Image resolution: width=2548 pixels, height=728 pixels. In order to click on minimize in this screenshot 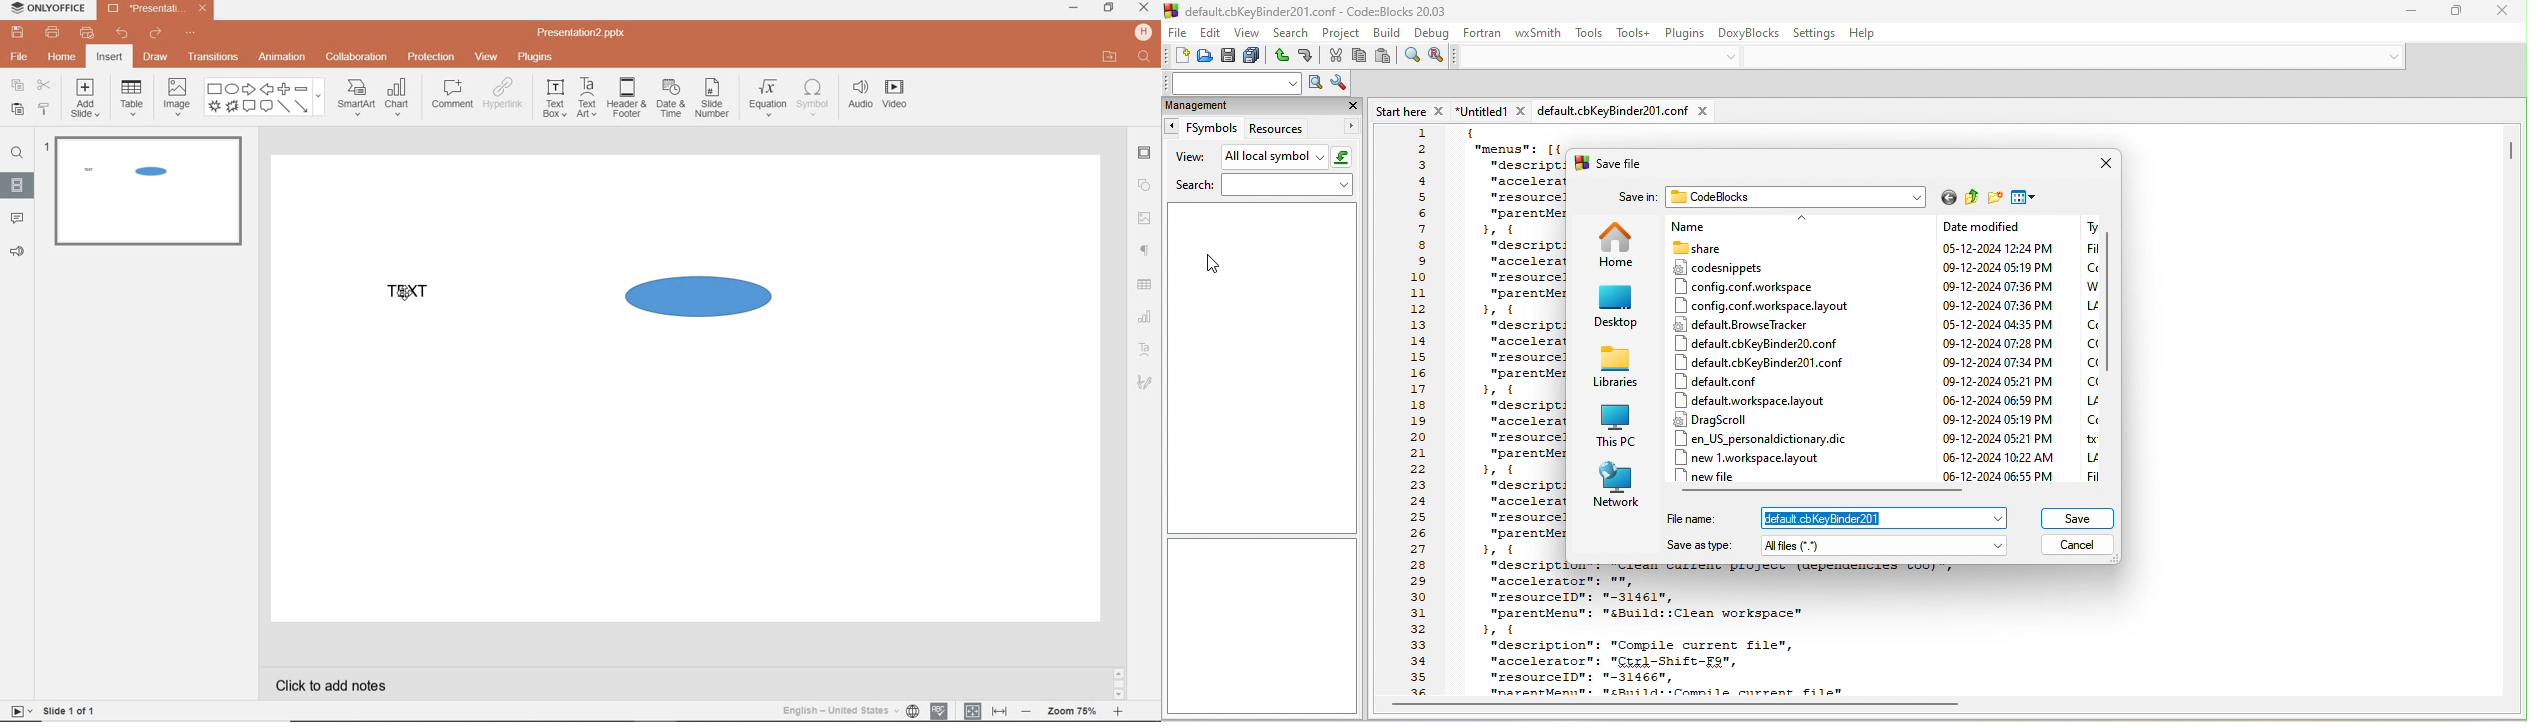, I will do `click(1073, 8)`.